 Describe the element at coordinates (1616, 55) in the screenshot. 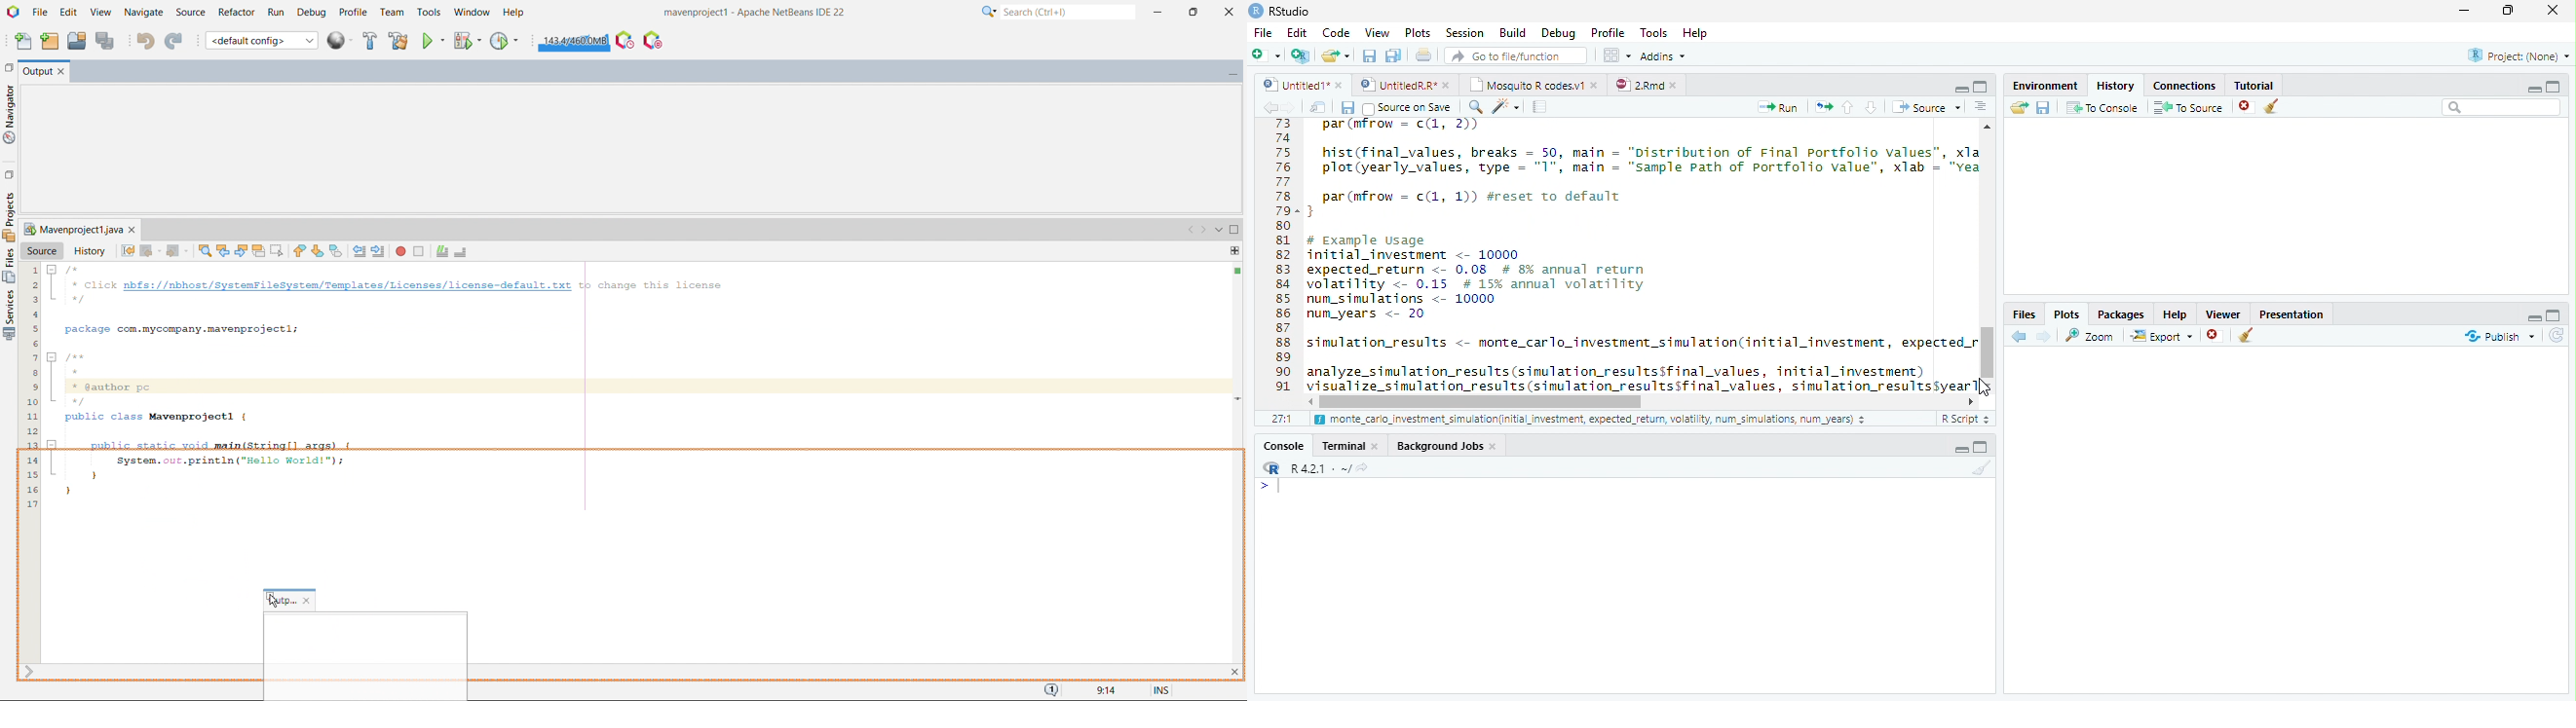

I see `Workspace Panes` at that location.